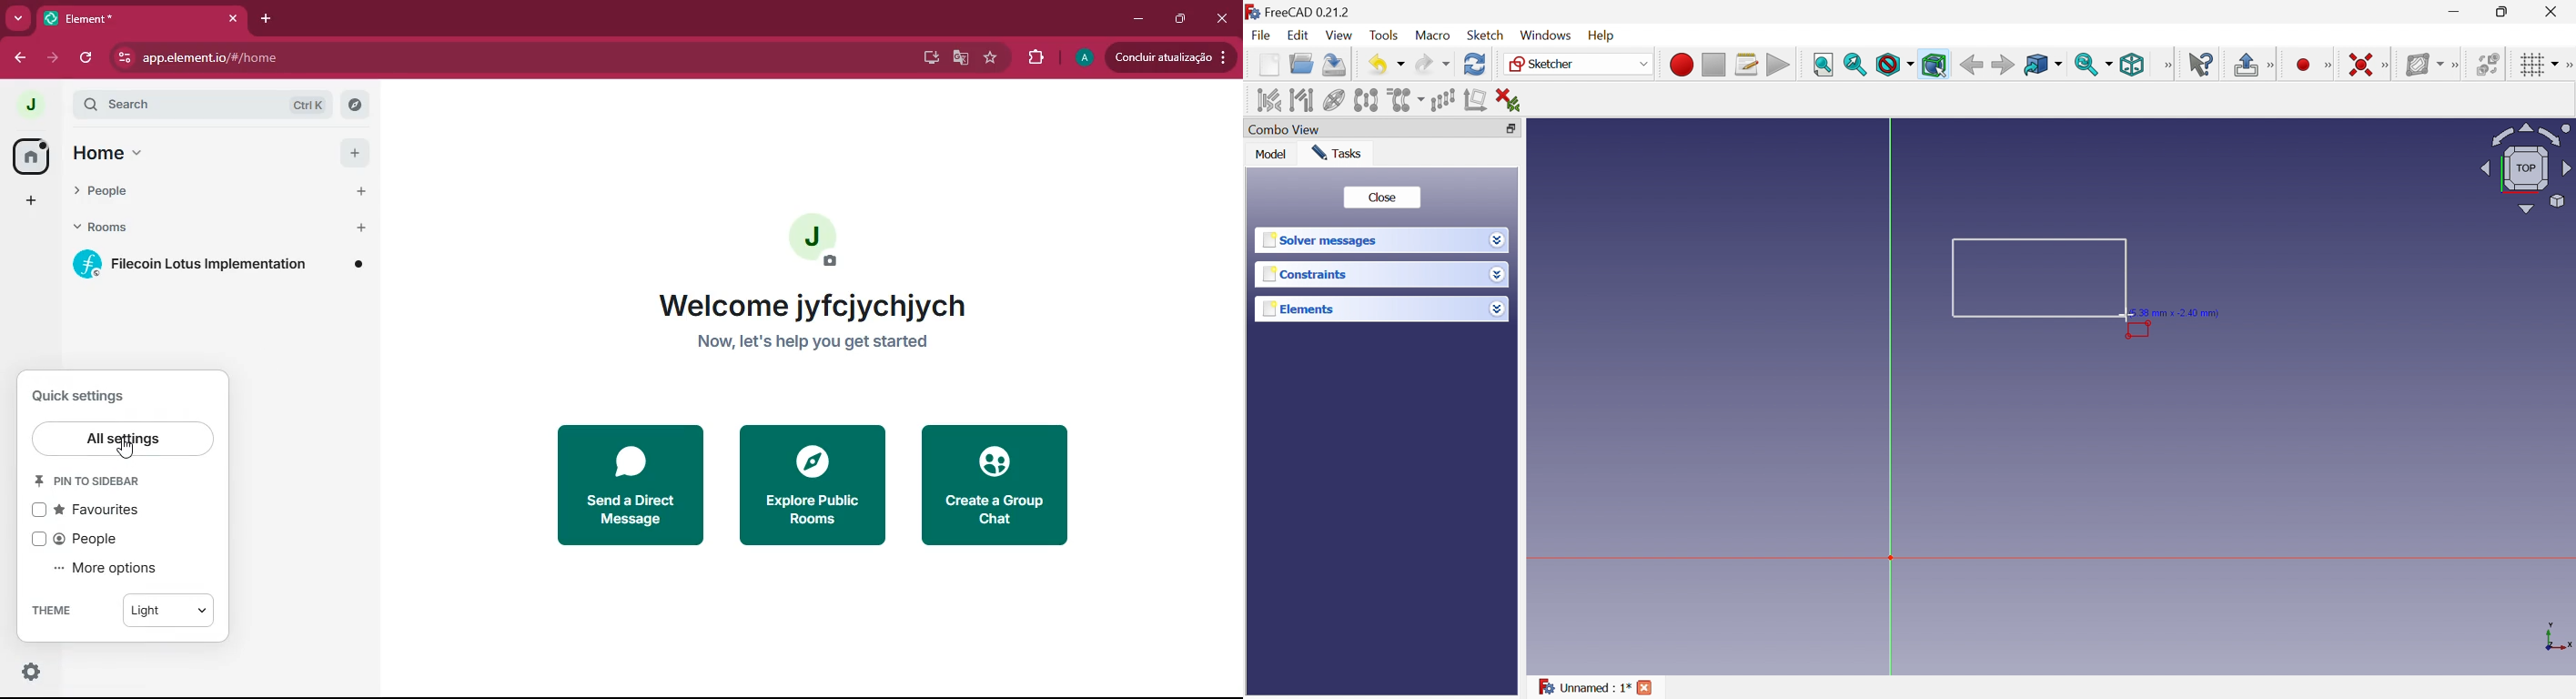 The image size is (2576, 700). Describe the element at coordinates (96, 539) in the screenshot. I see `people` at that location.